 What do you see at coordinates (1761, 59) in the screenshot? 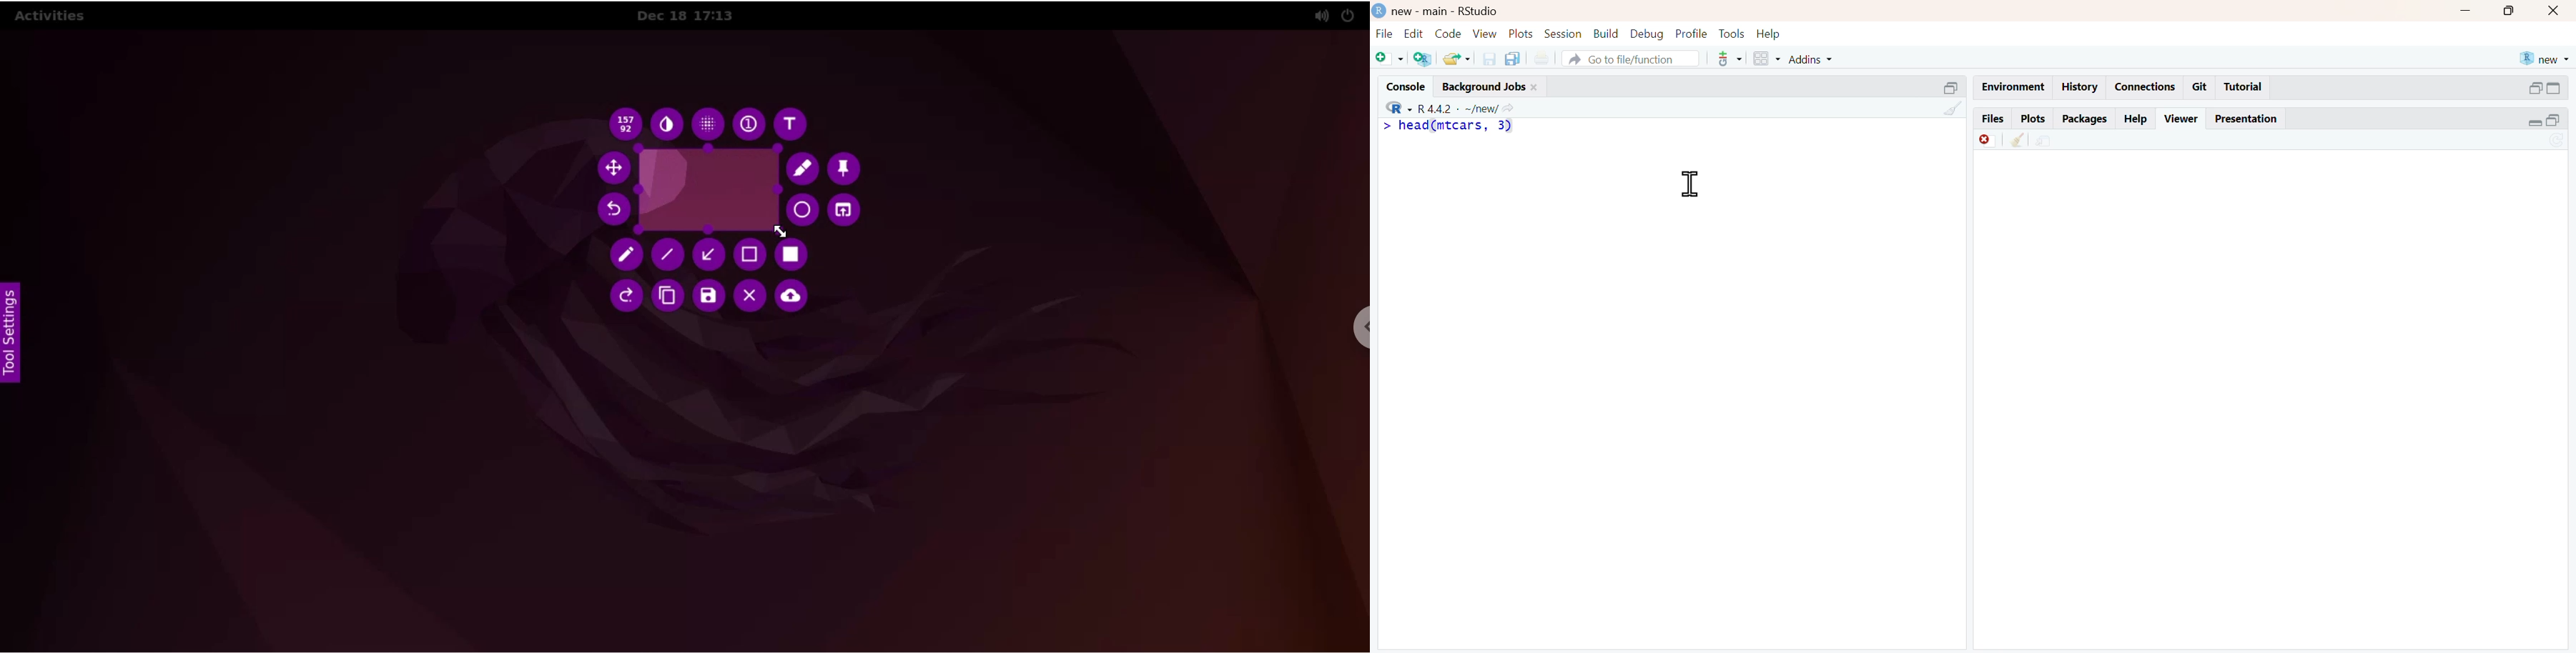
I see `windows pane` at bounding box center [1761, 59].